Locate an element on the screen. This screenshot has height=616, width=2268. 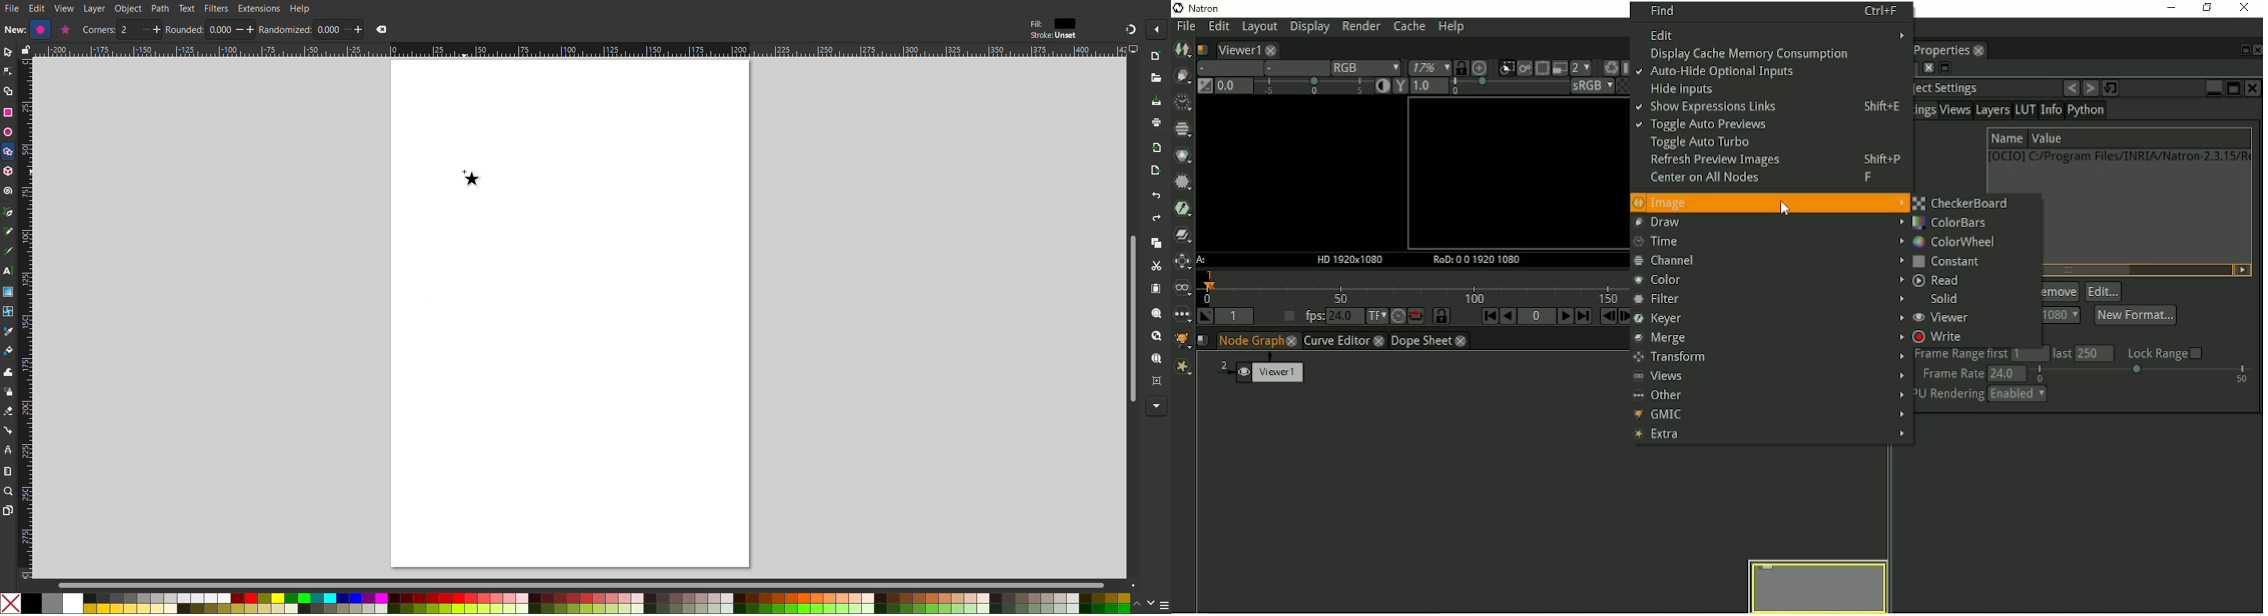
Open Export is located at coordinates (1157, 172).